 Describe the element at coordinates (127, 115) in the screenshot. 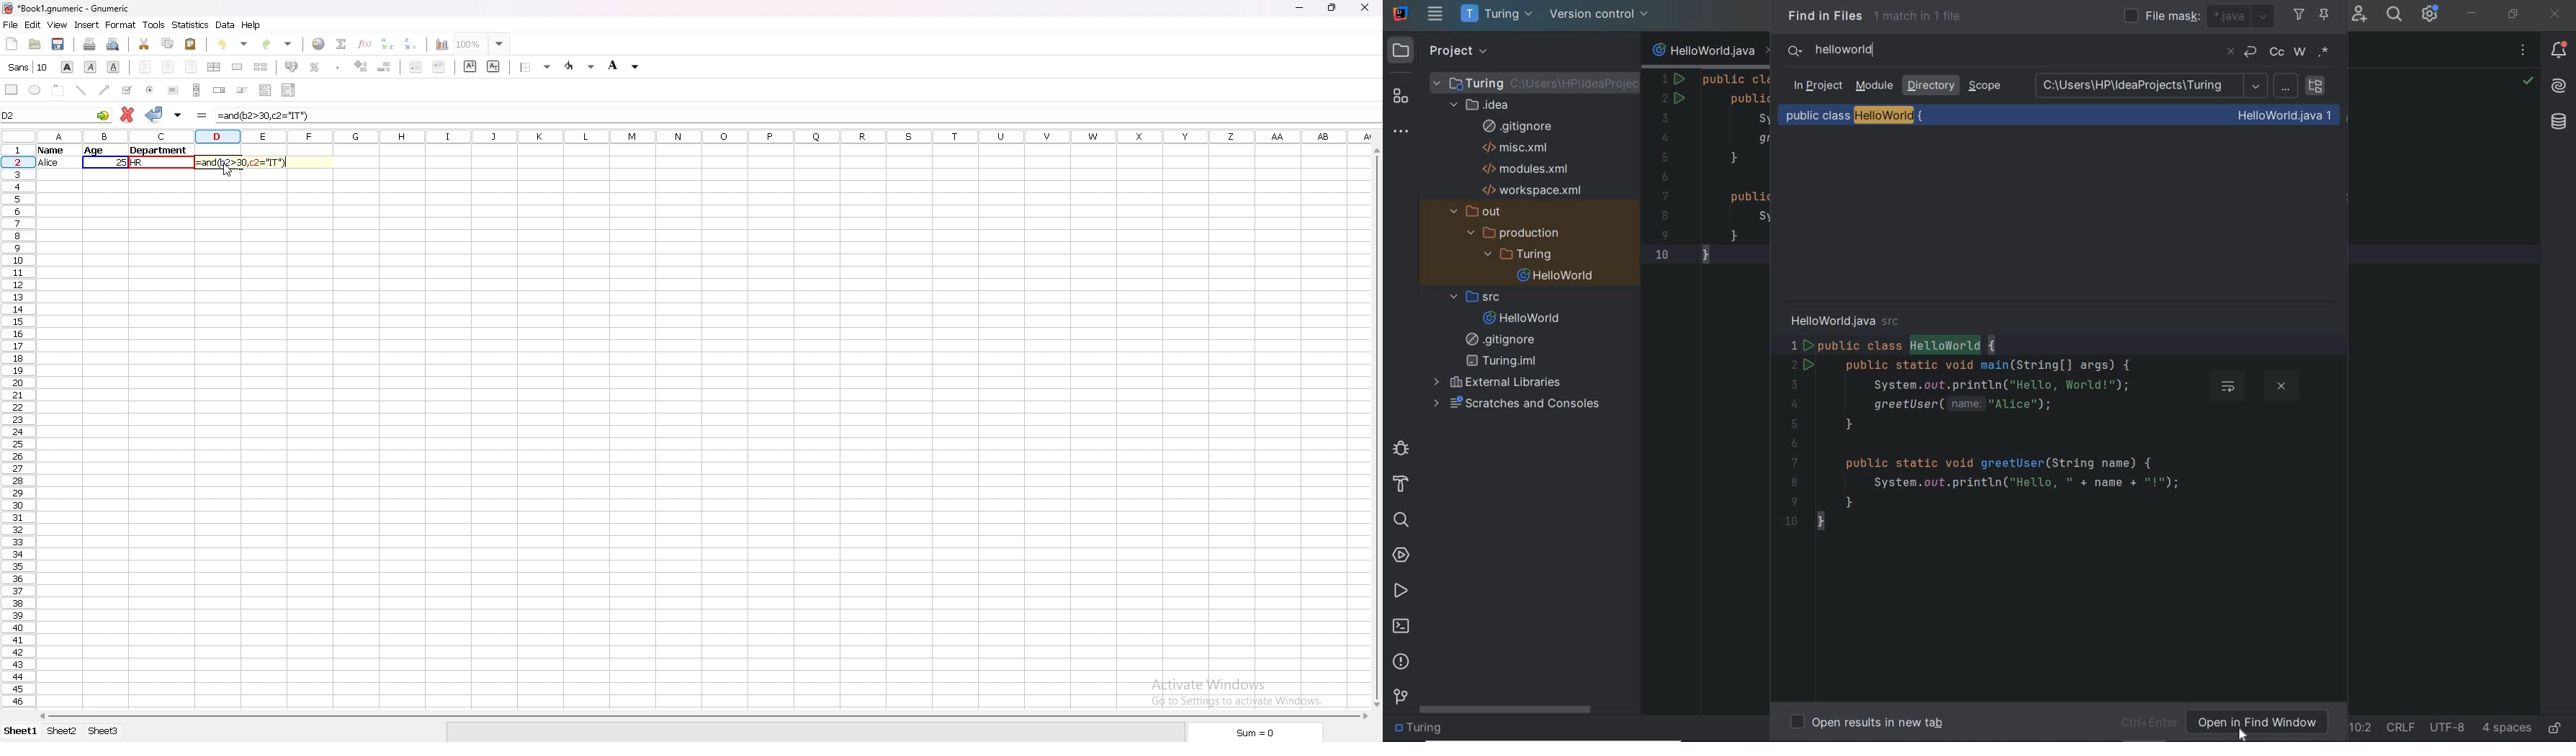

I see `cancel changes` at that location.